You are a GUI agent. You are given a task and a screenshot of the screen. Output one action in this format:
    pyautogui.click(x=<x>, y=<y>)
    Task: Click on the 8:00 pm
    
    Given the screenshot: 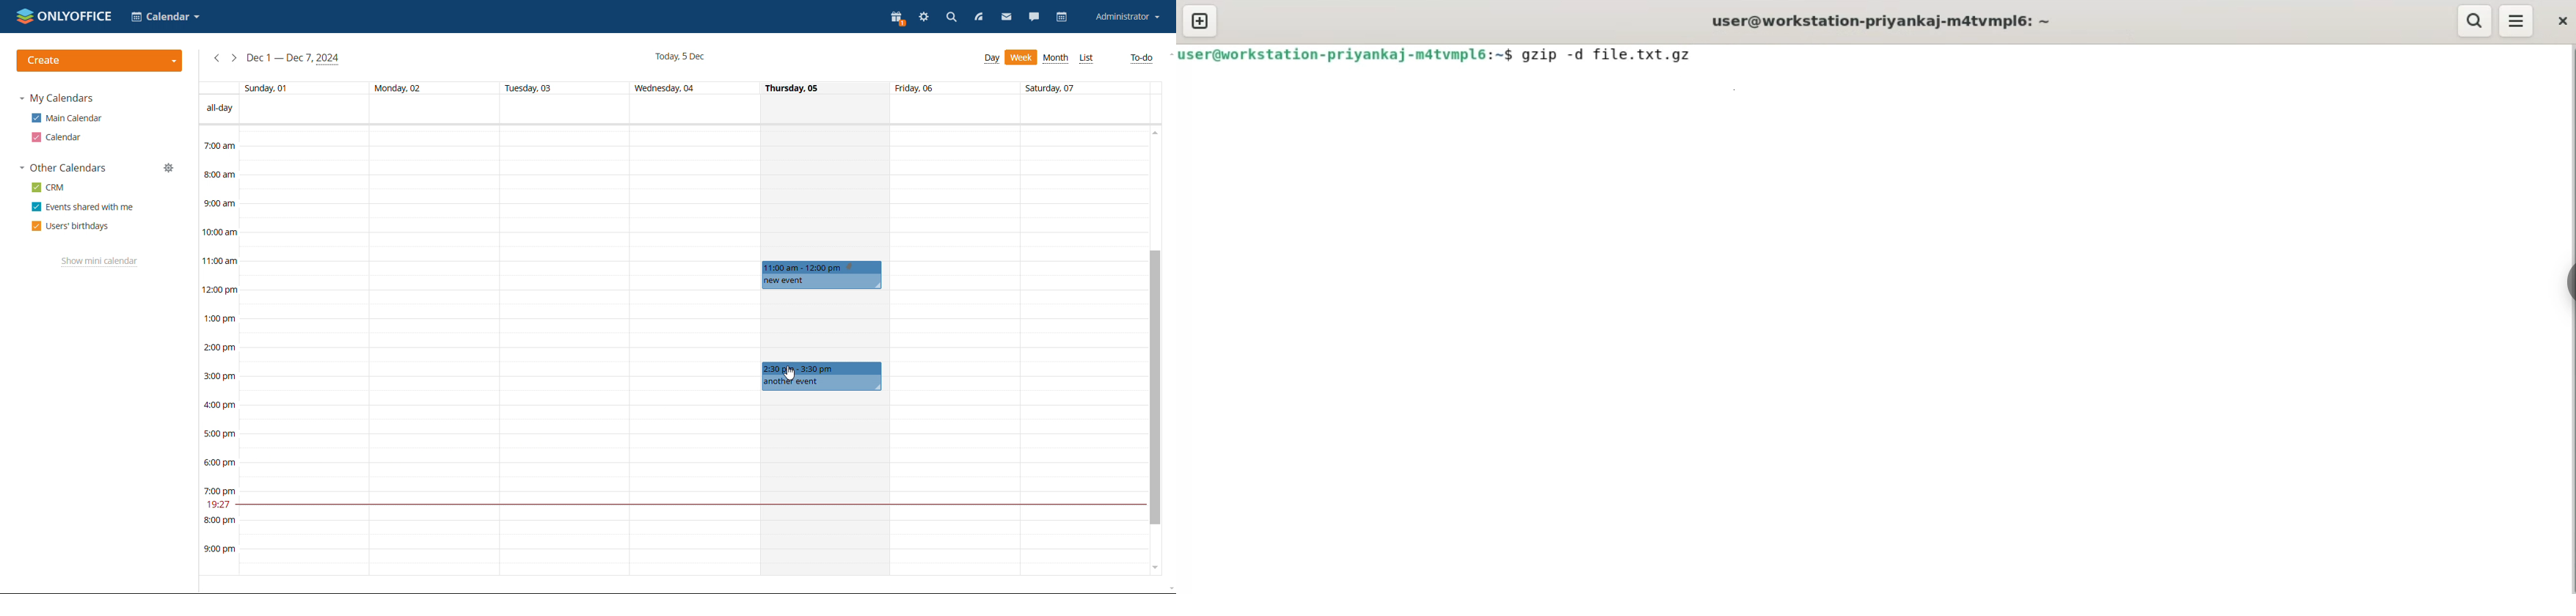 What is the action you would take?
    pyautogui.click(x=219, y=521)
    